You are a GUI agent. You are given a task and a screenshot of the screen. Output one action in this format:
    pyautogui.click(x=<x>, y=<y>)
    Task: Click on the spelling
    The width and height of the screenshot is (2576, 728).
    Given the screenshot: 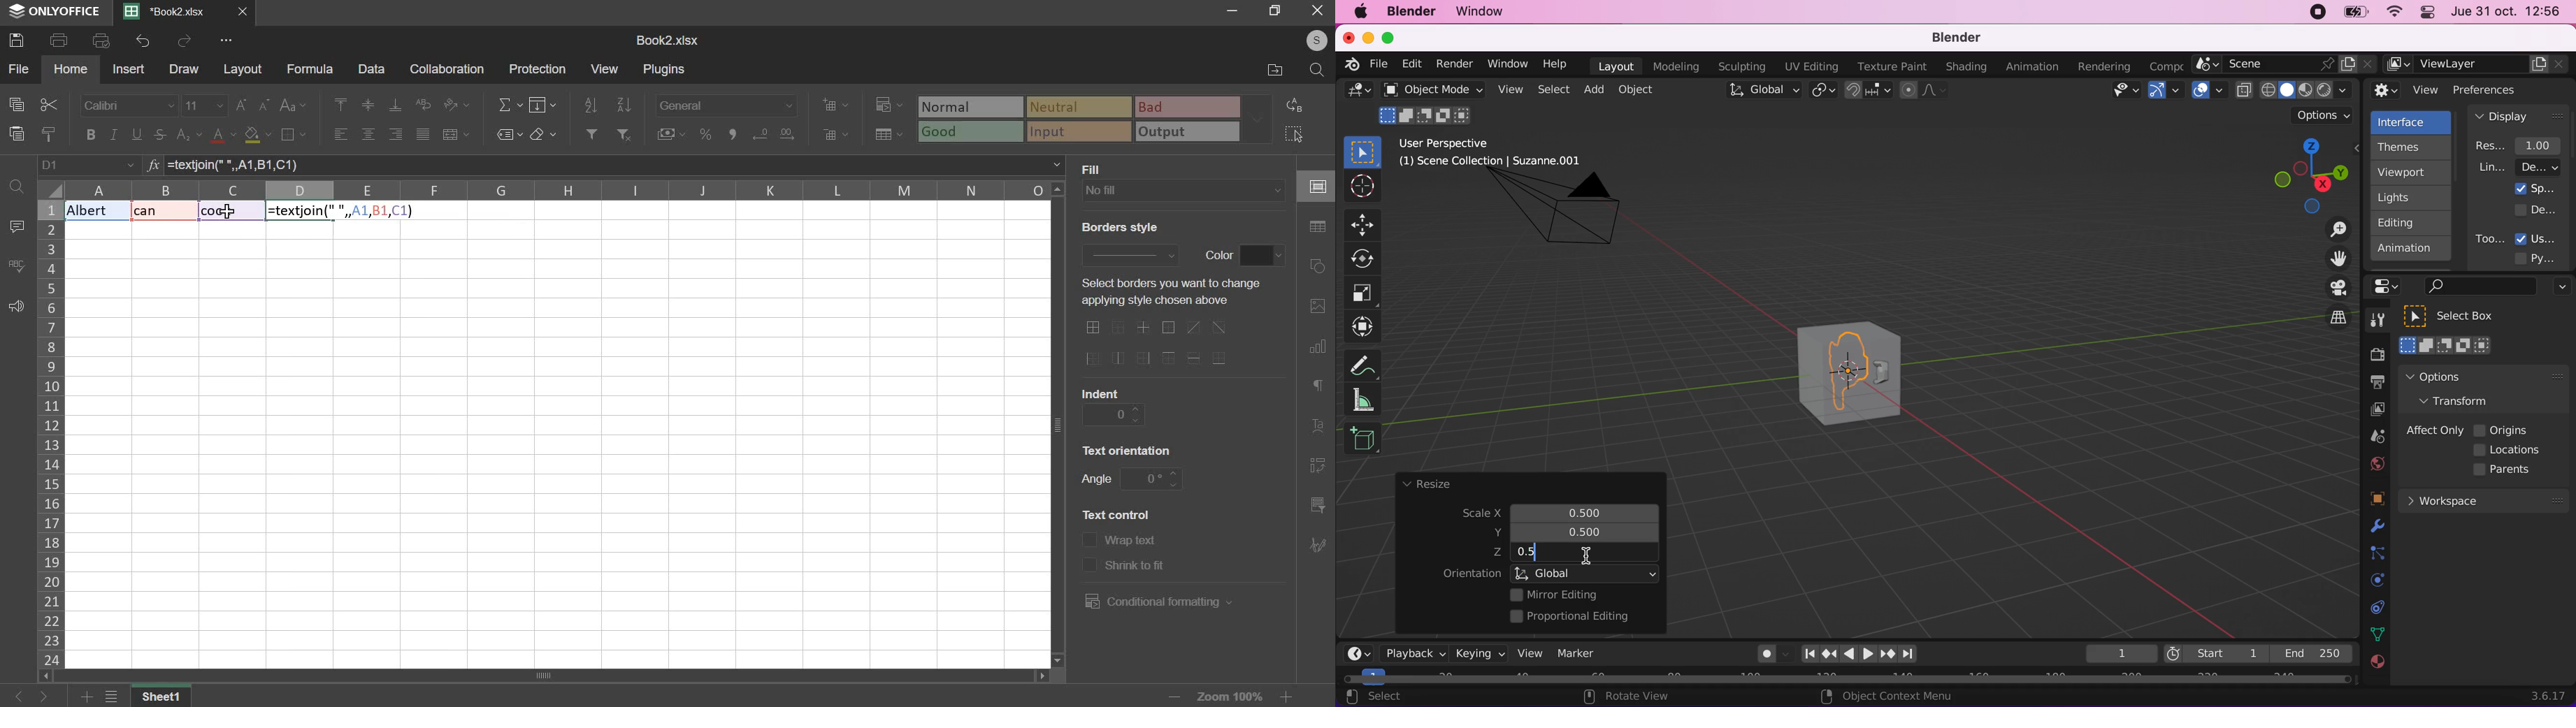 What is the action you would take?
    pyautogui.click(x=16, y=265)
    